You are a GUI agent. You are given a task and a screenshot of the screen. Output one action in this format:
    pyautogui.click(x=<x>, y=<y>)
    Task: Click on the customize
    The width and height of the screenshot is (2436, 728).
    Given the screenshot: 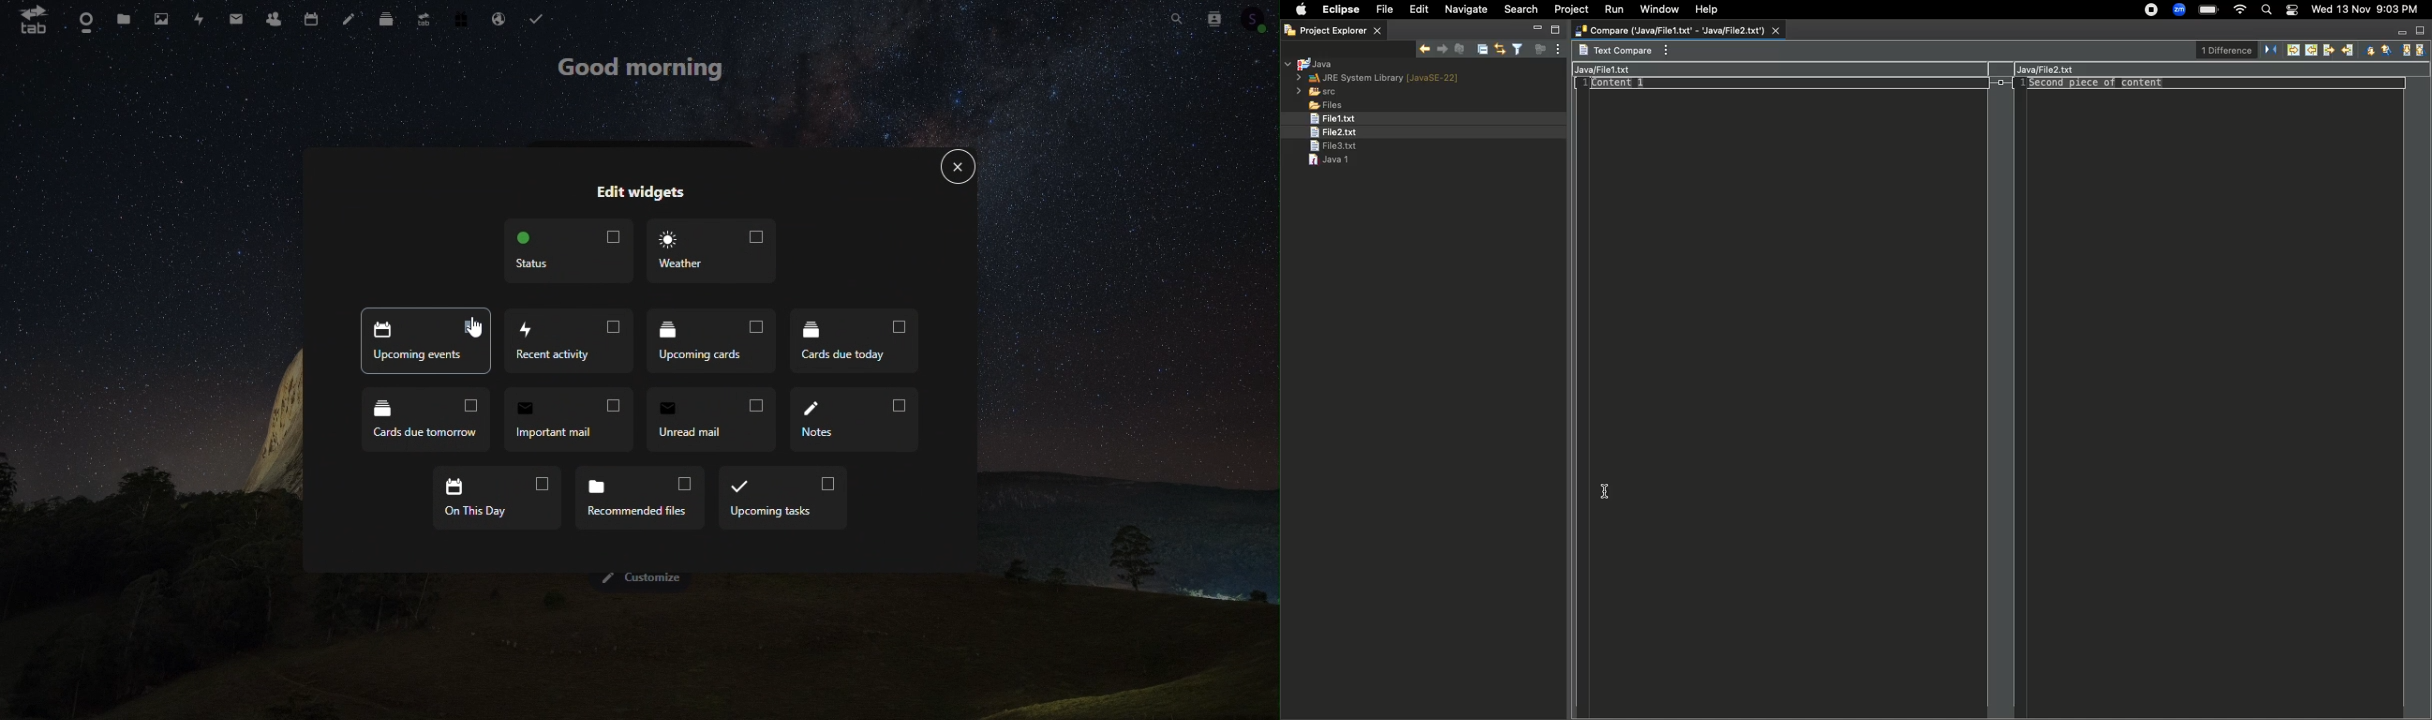 What is the action you would take?
    pyautogui.click(x=648, y=579)
    